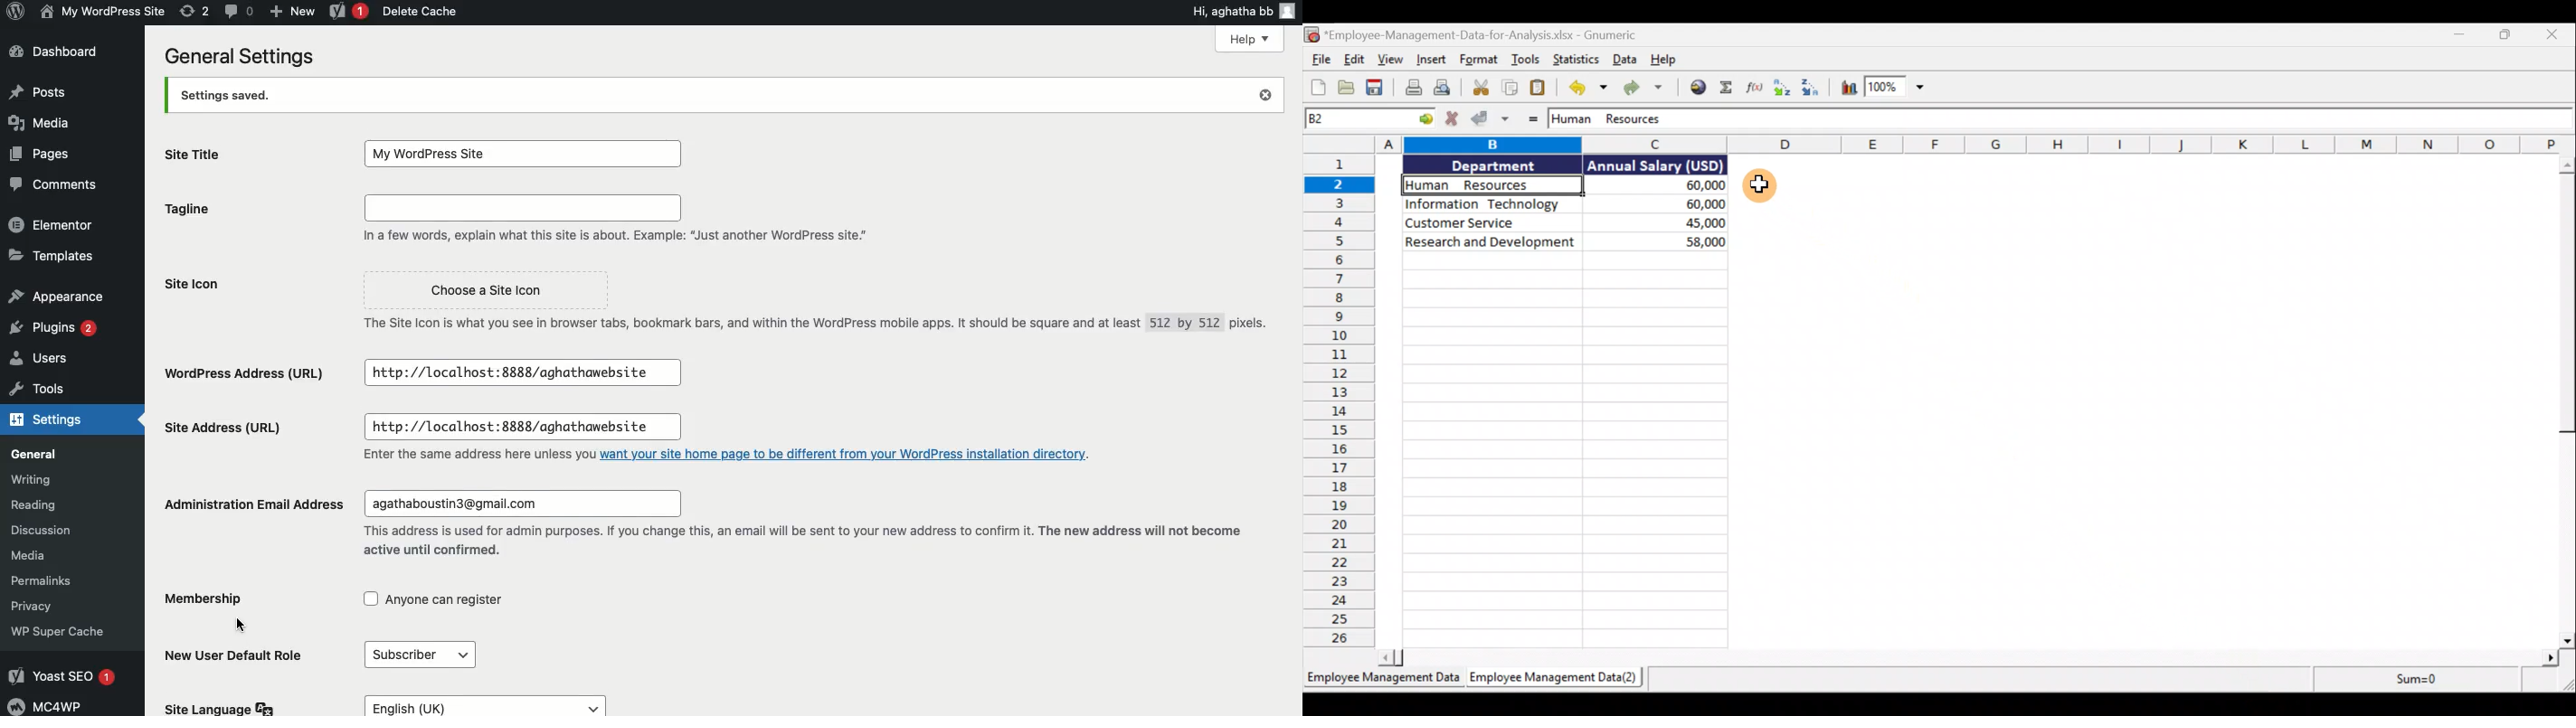 The height and width of the screenshot is (728, 2576). I want to click on Permalinks, so click(43, 579).